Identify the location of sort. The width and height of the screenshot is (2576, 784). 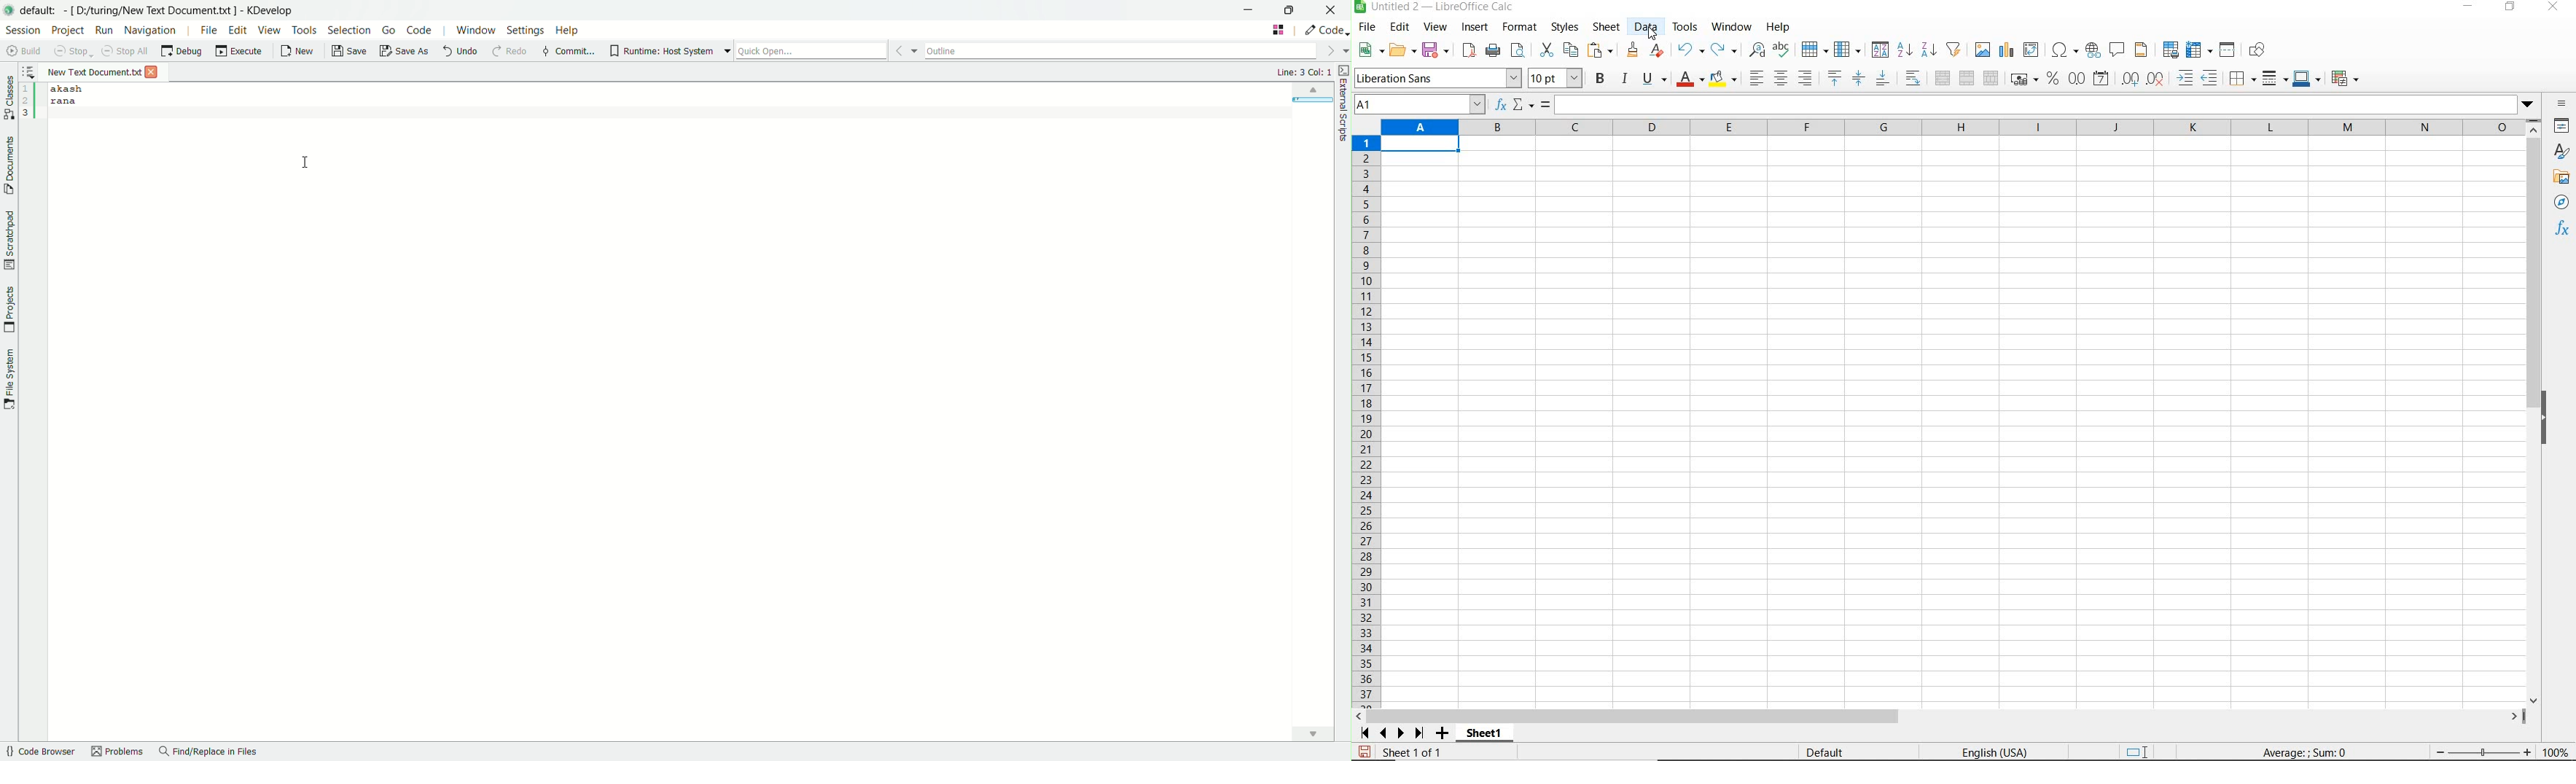
(1880, 51).